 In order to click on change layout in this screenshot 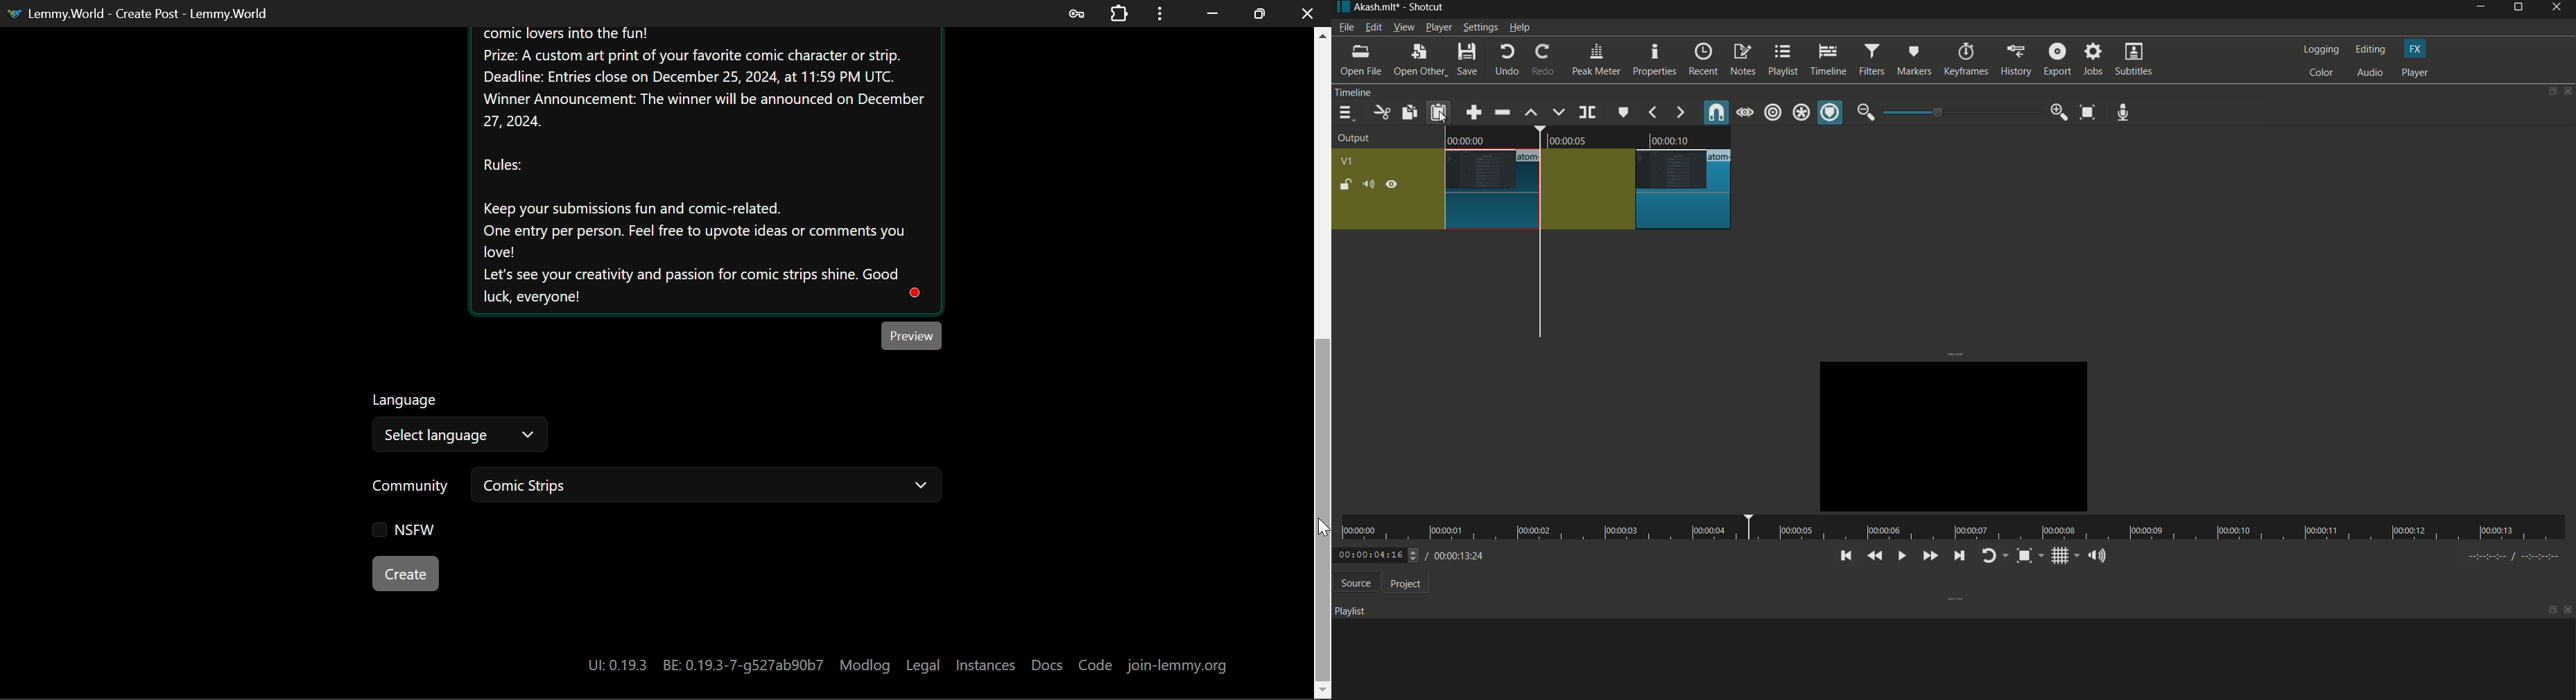, I will do `click(2549, 91)`.